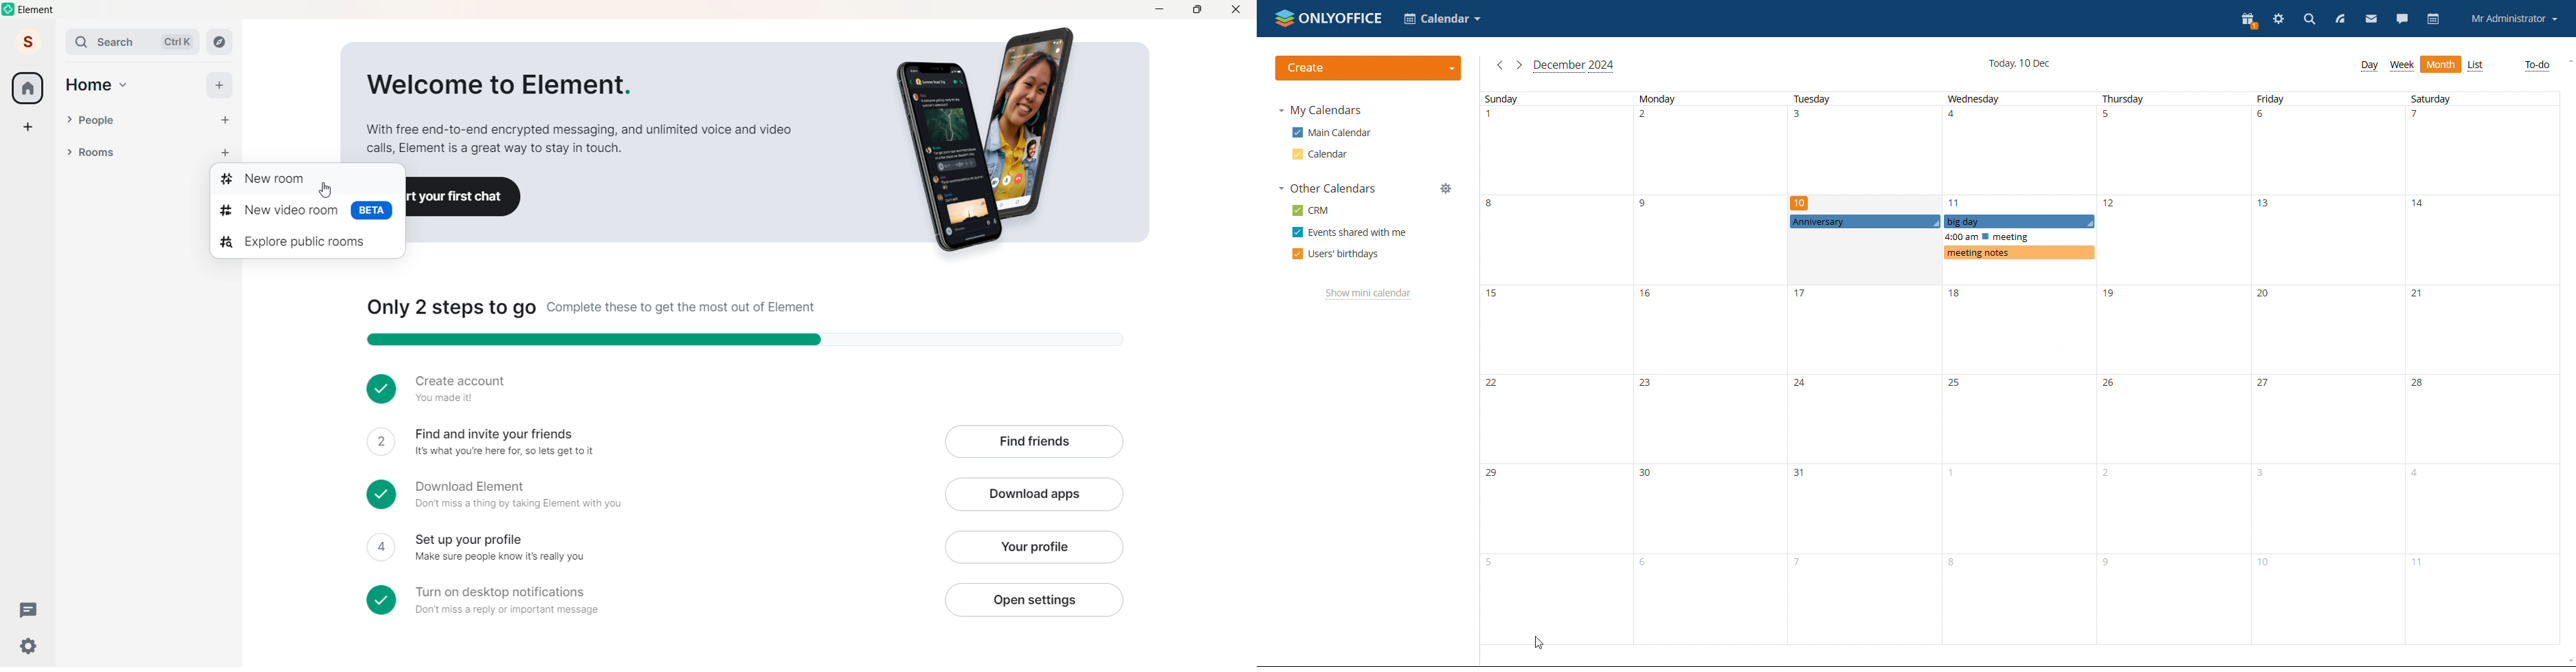  Describe the element at coordinates (69, 152) in the screenshot. I see `Room Drop Down` at that location.